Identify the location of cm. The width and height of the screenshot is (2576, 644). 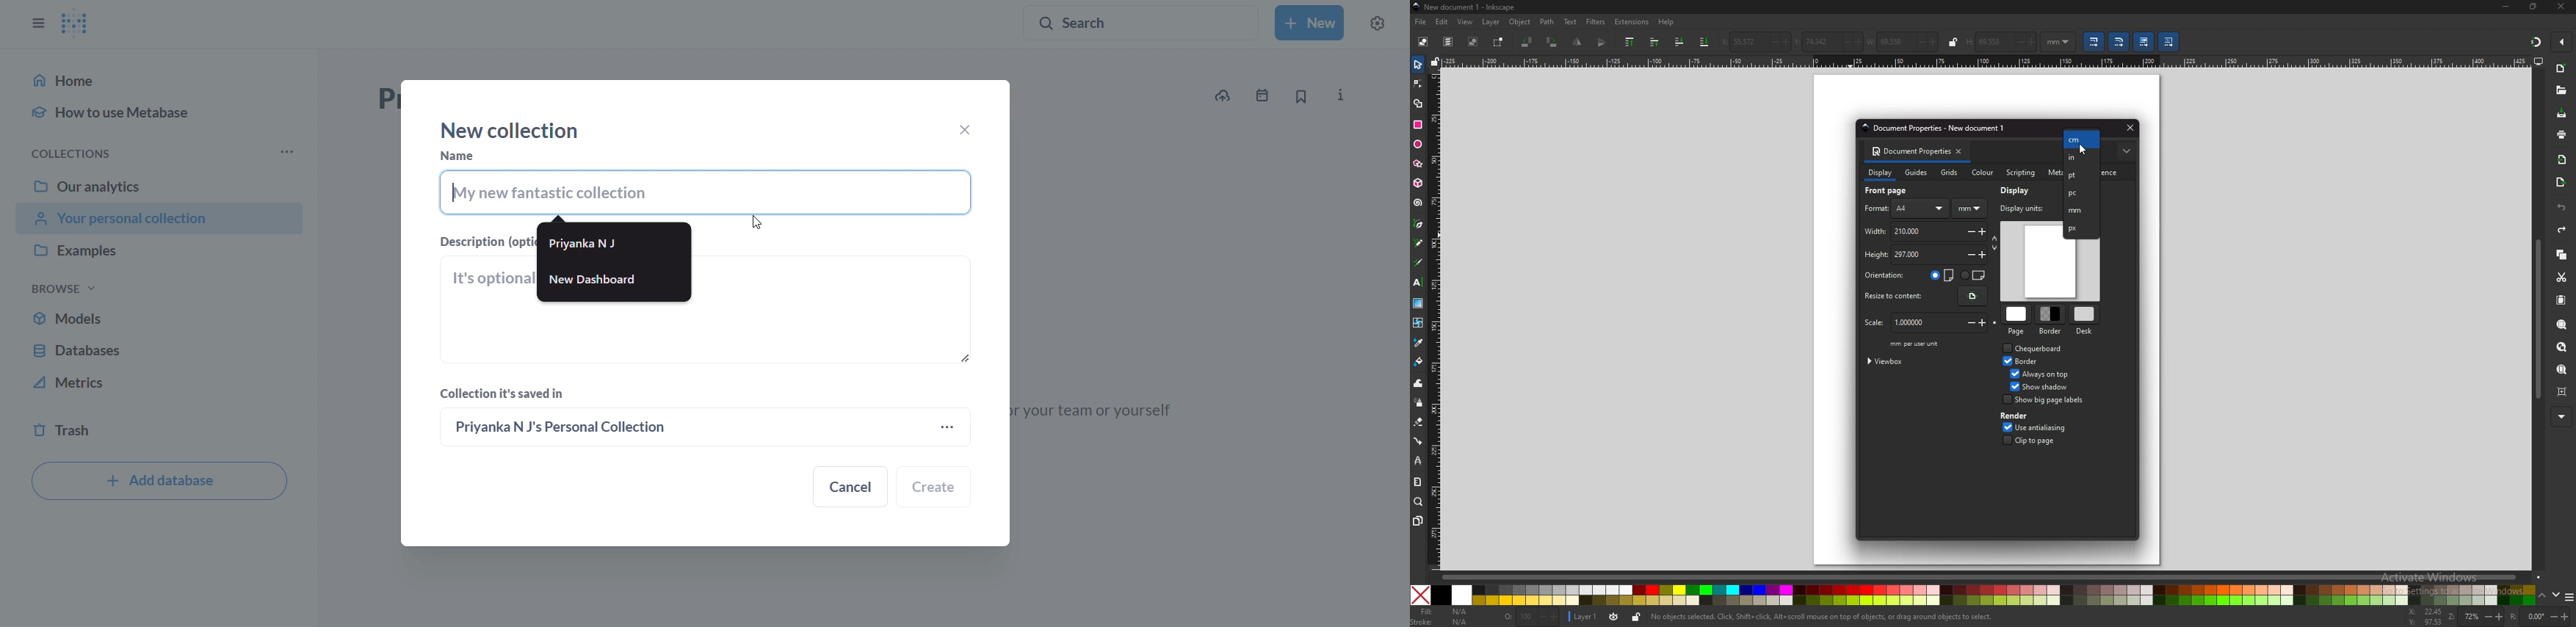
(2081, 140).